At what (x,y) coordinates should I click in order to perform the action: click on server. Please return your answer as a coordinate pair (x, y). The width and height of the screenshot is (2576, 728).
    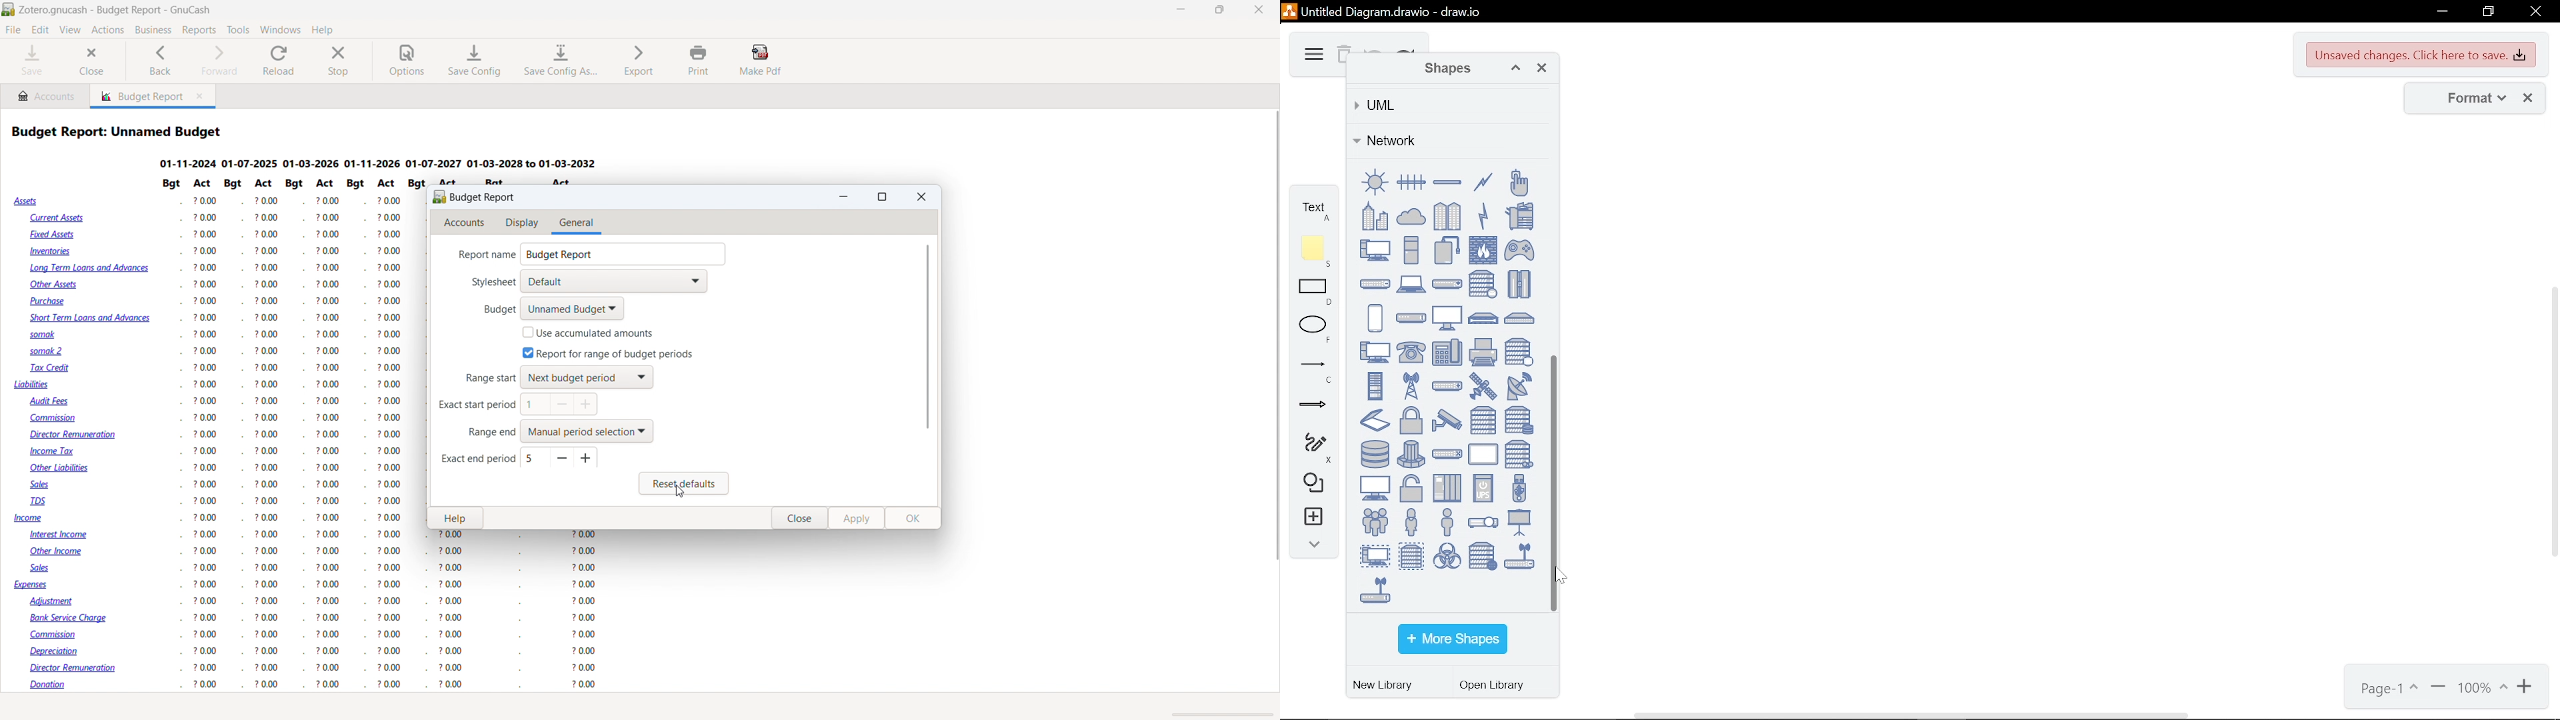
    Looking at the image, I should click on (1483, 420).